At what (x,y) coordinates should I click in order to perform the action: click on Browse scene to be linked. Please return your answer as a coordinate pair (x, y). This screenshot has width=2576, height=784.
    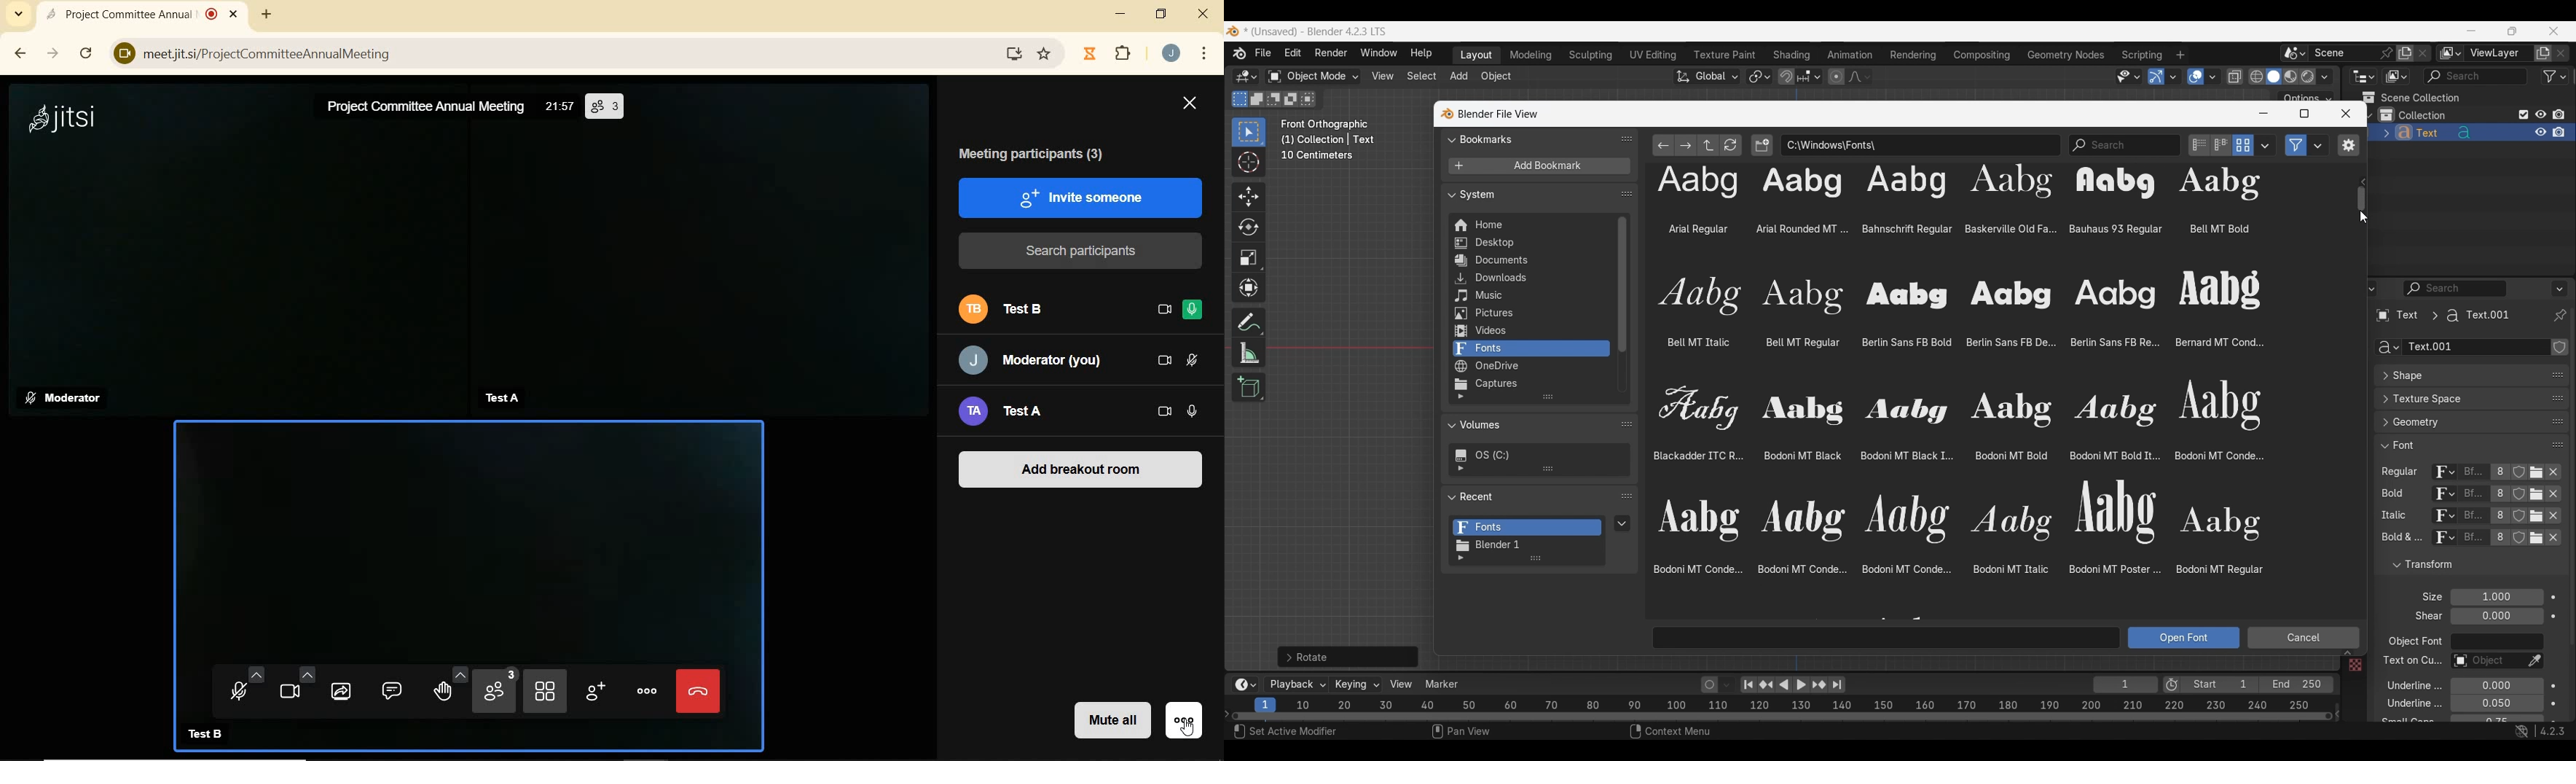
    Looking at the image, I should click on (2294, 54).